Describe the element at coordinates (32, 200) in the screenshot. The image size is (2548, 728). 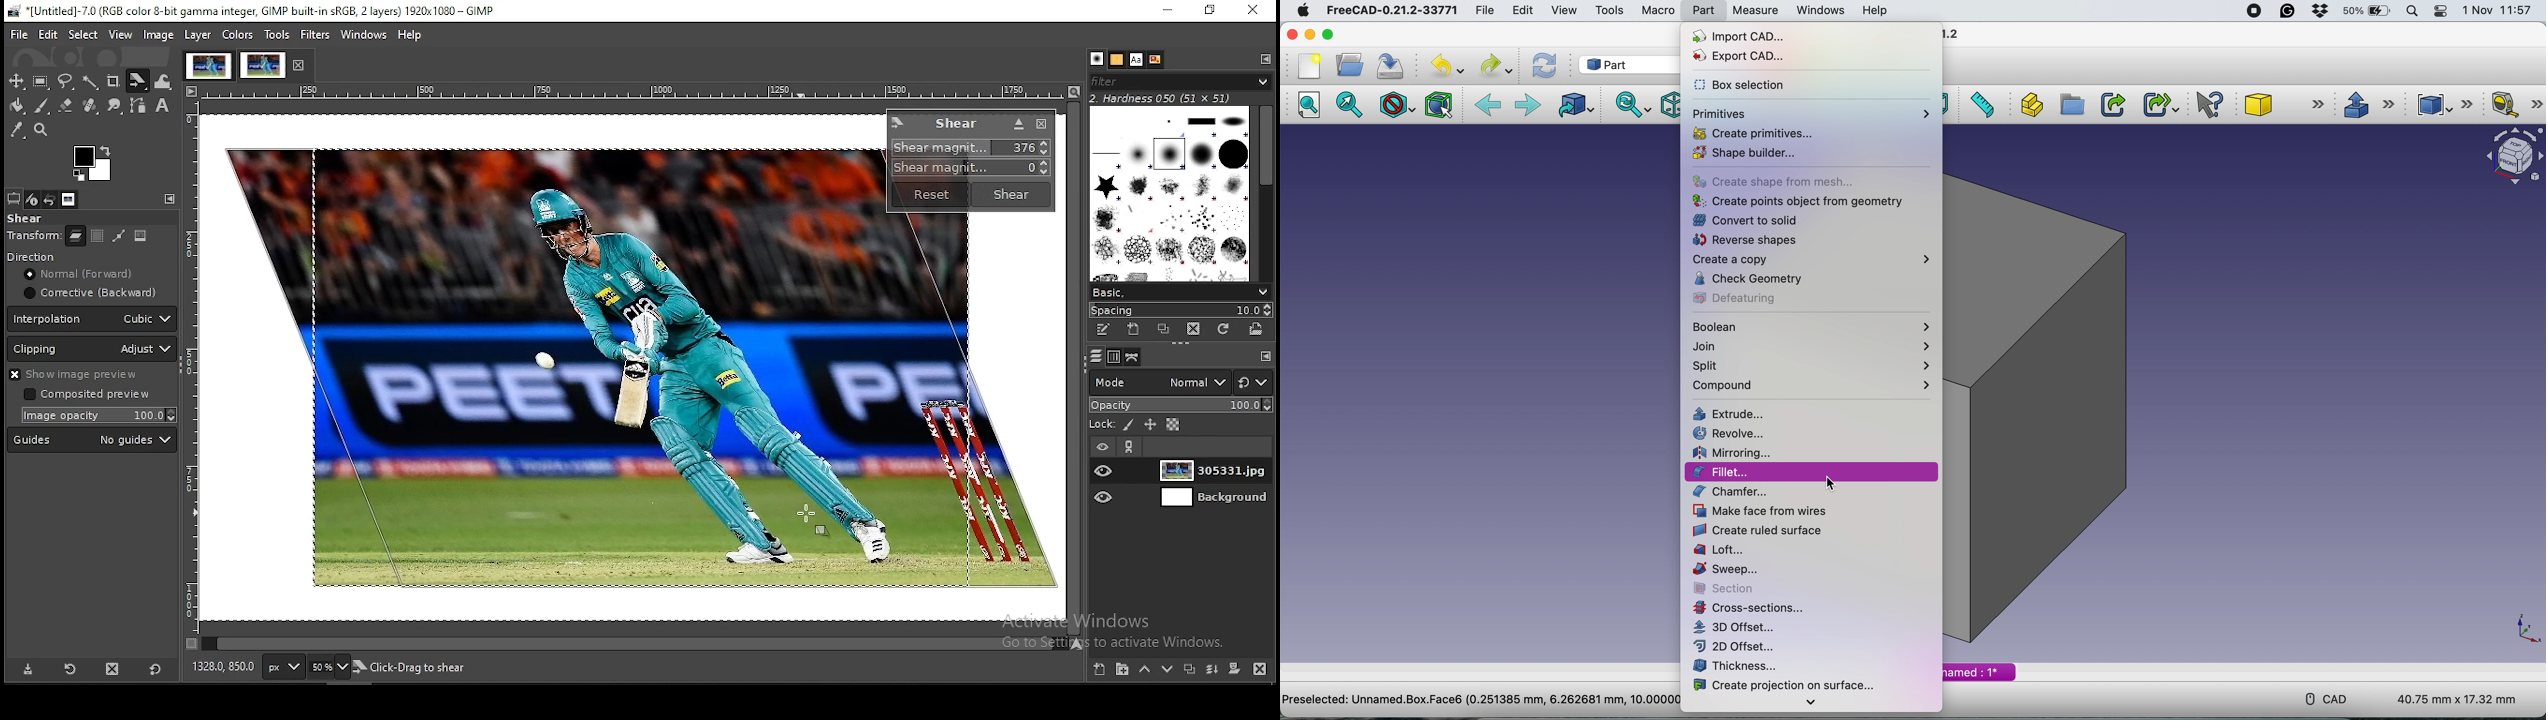
I see `device status` at that location.